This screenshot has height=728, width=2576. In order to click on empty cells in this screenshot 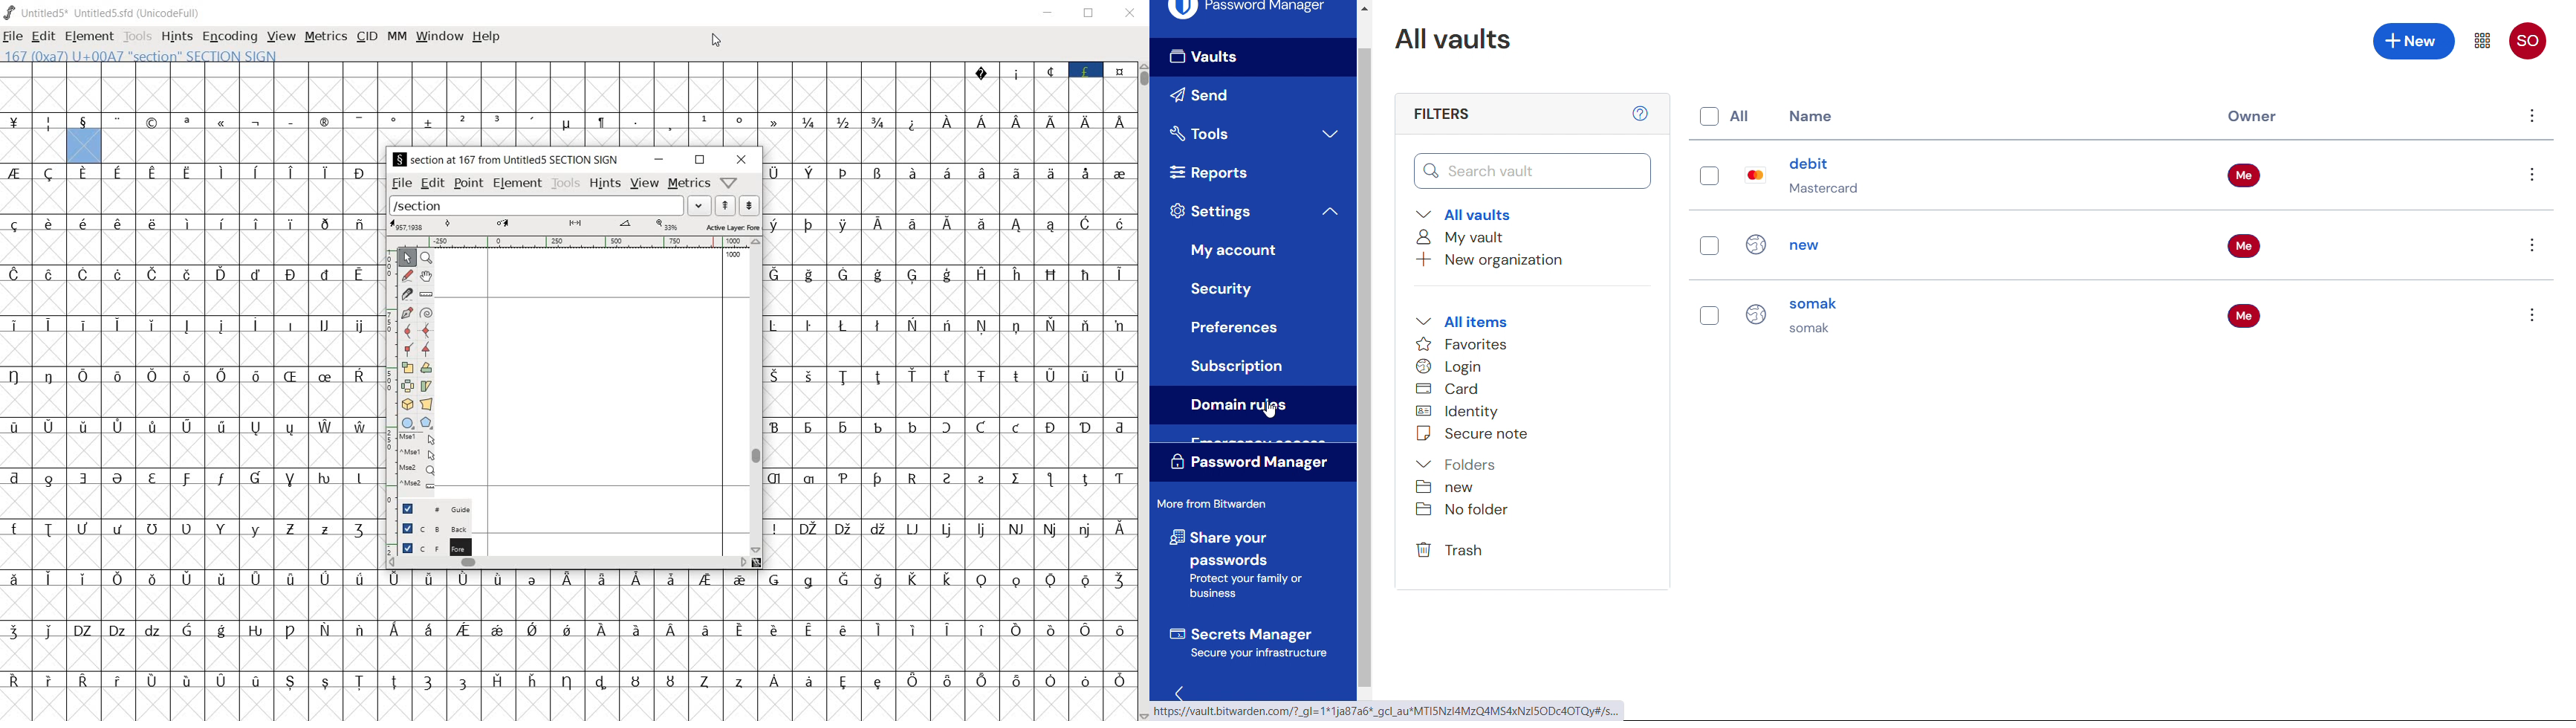, I will do `click(190, 401)`.